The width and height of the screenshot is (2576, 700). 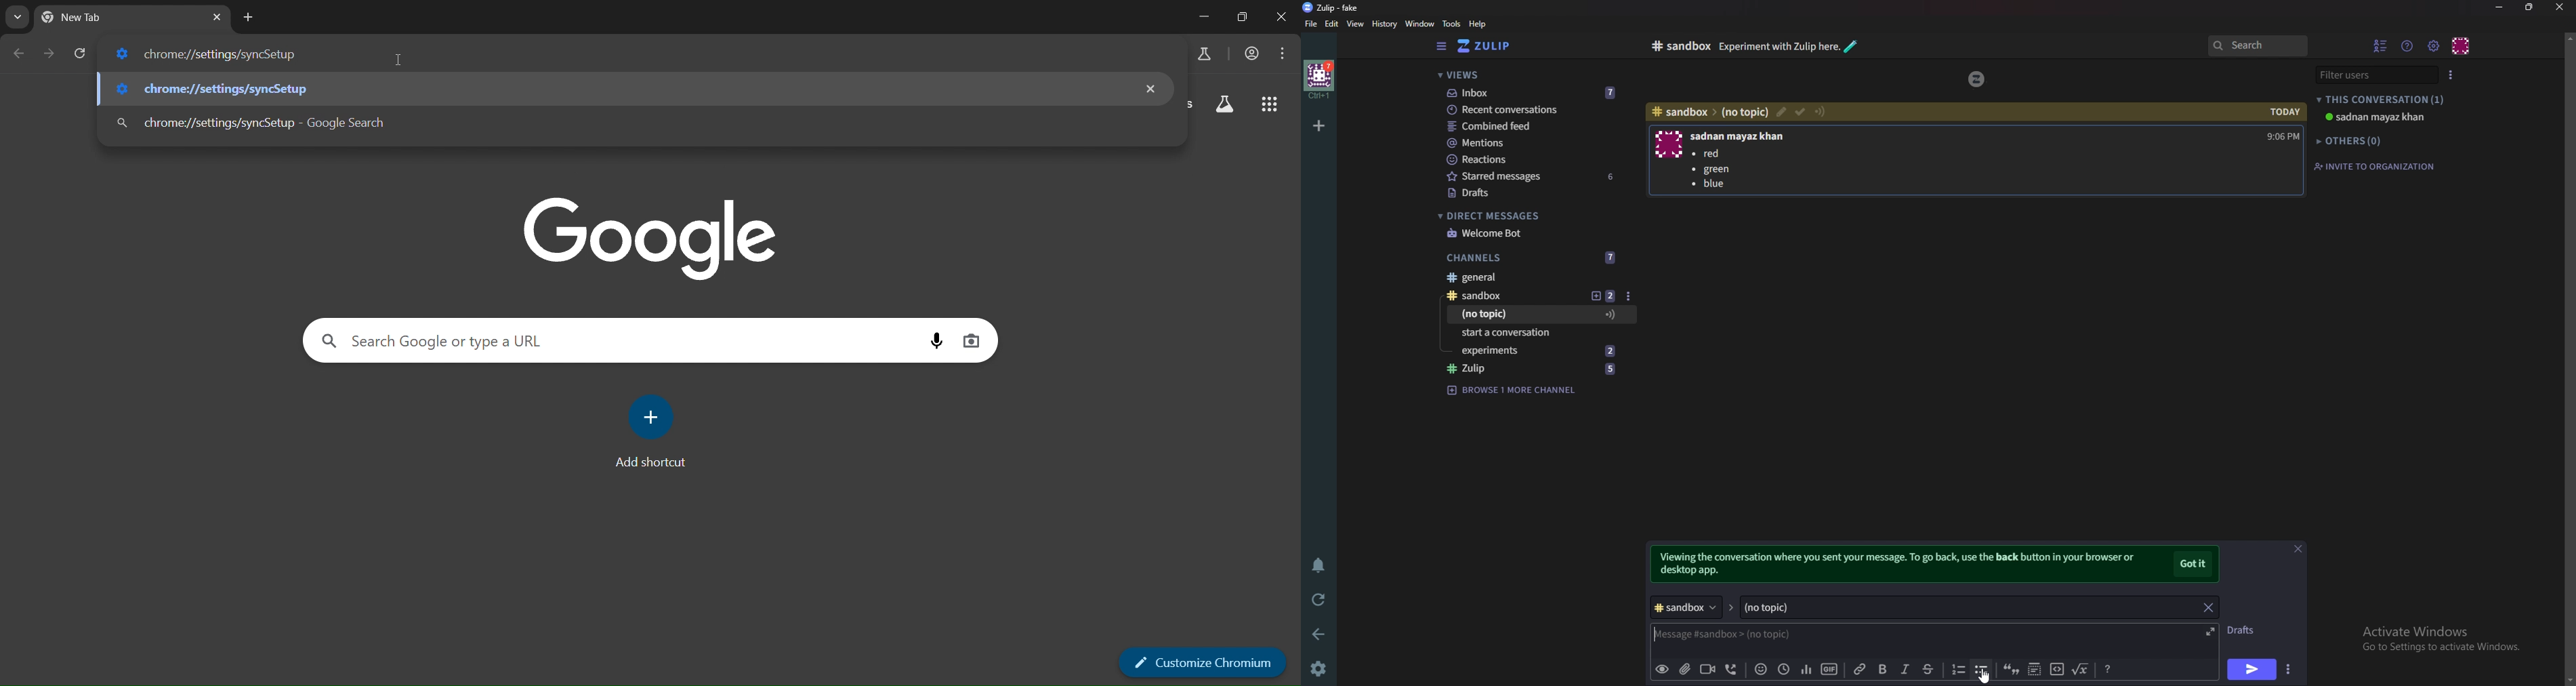 I want to click on Cursor, so click(x=1988, y=675).